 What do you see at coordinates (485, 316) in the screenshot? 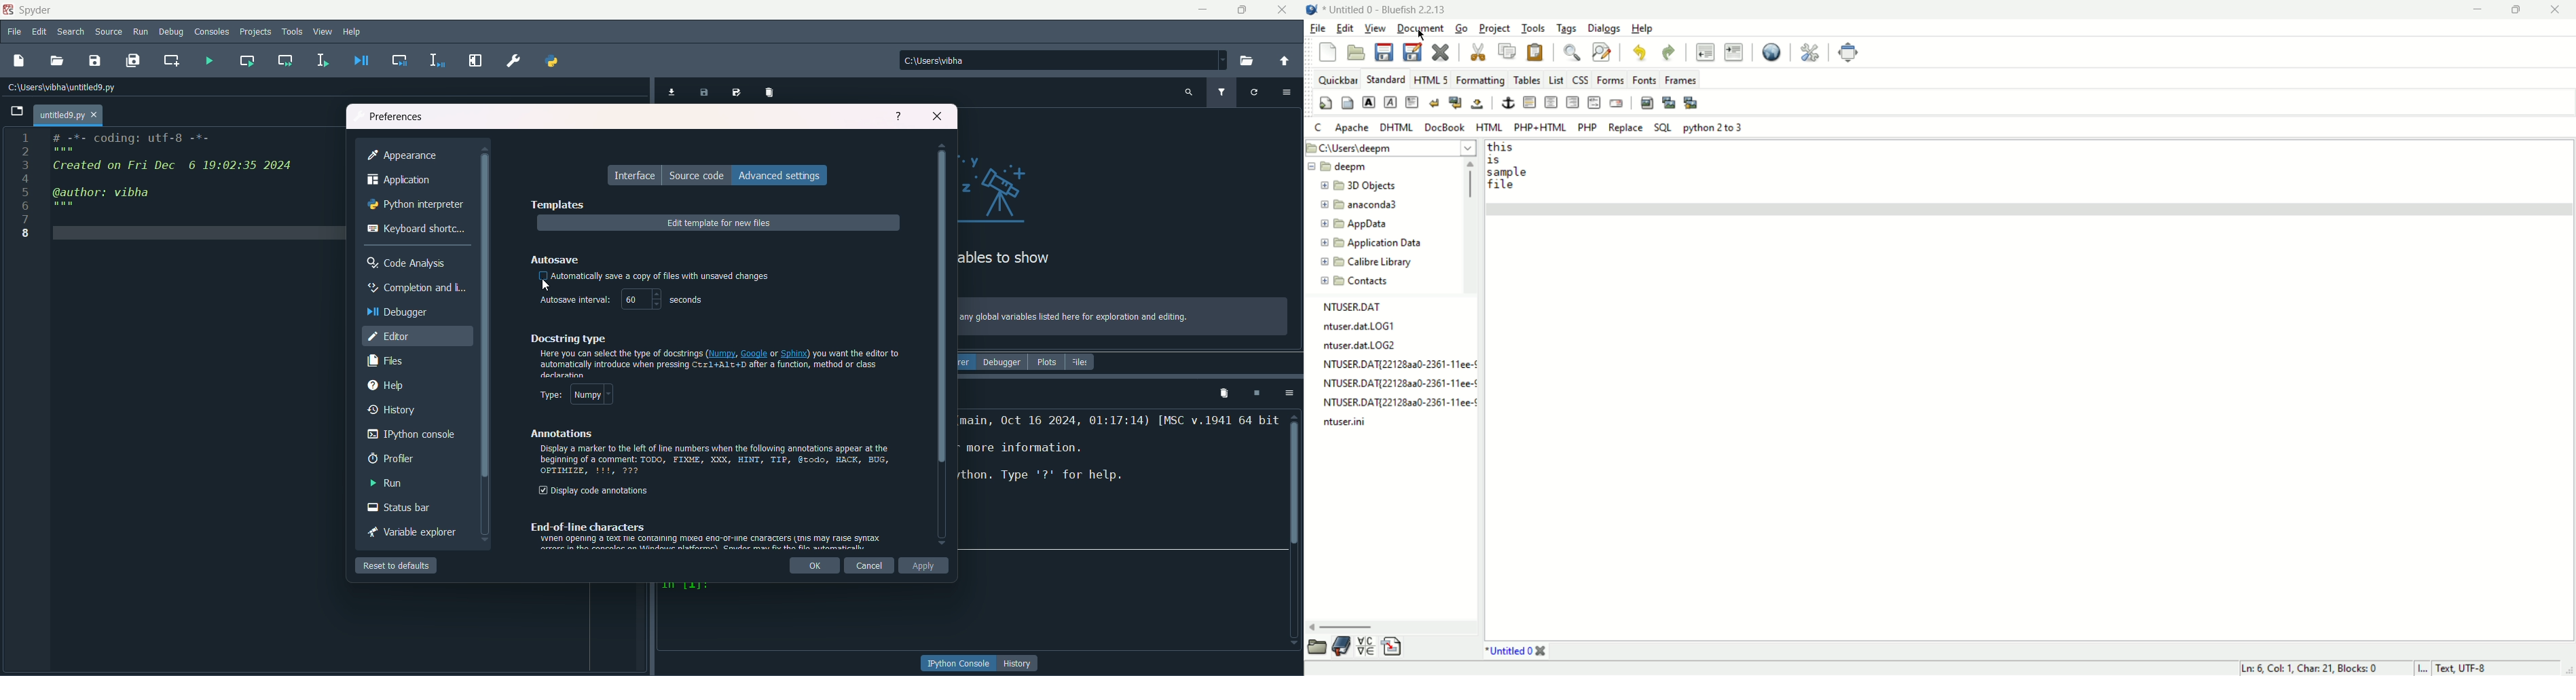
I see `Scrollbar` at bounding box center [485, 316].